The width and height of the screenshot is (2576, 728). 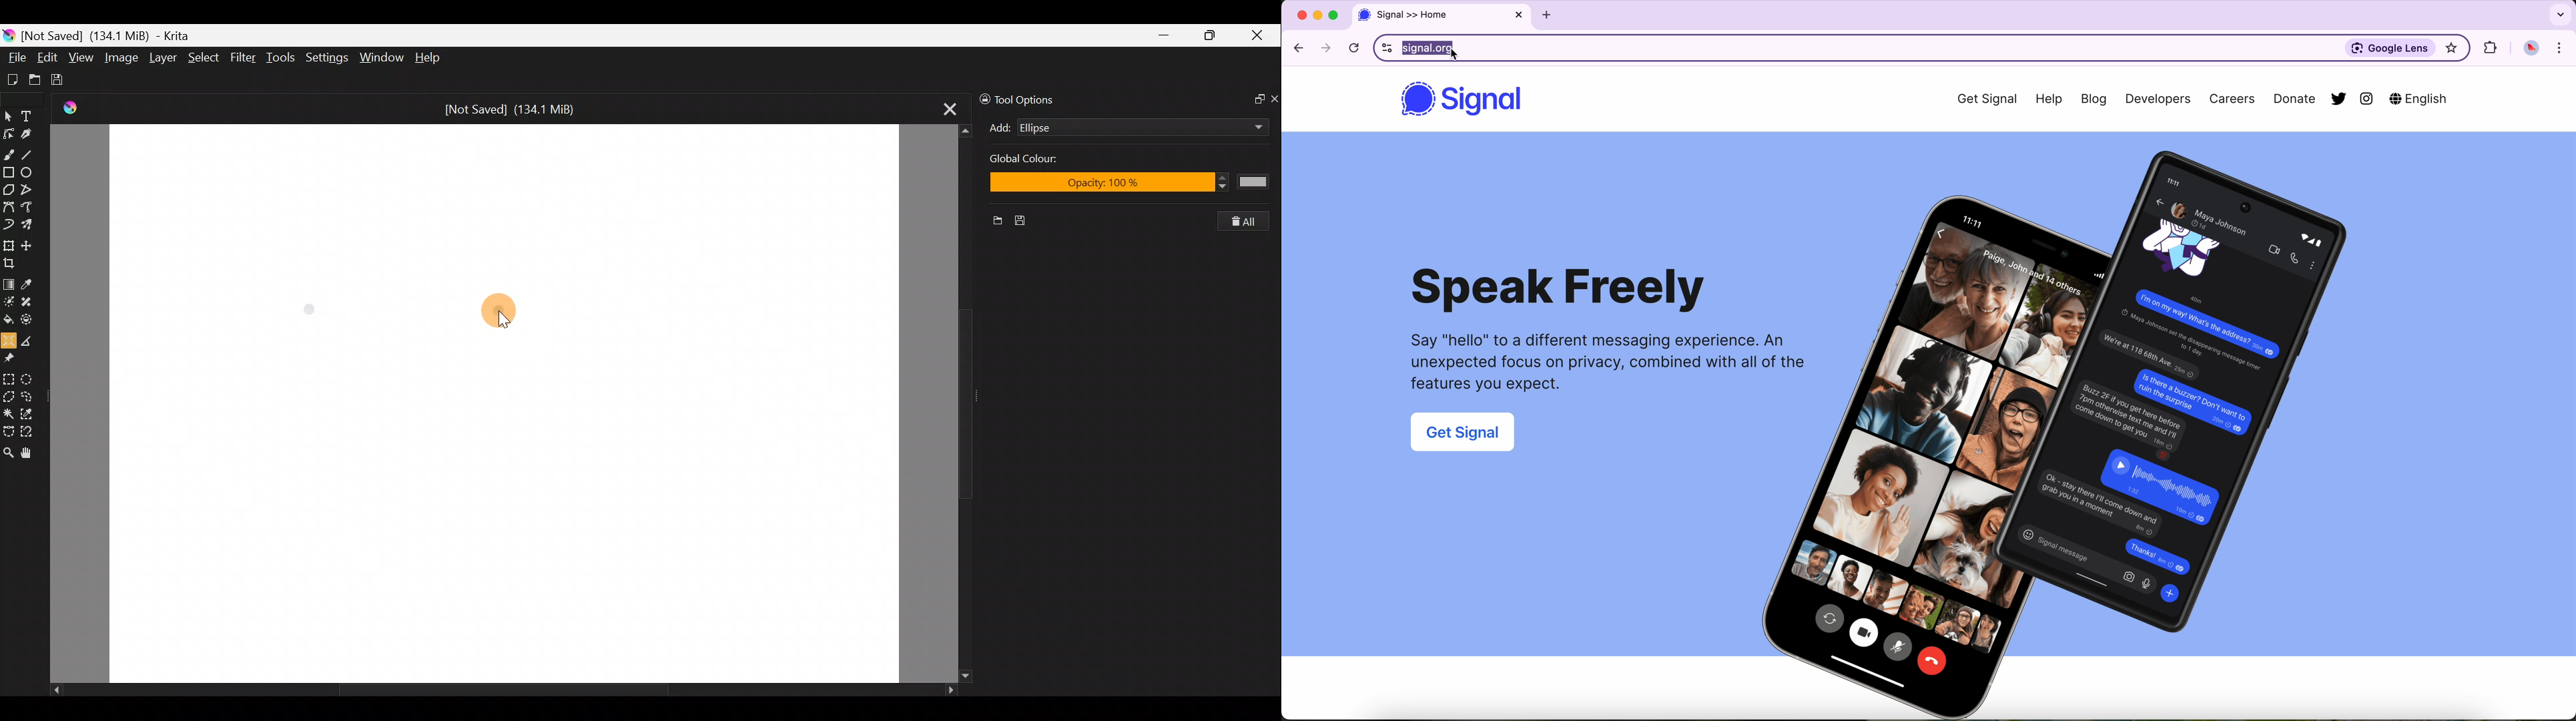 What do you see at coordinates (1028, 221) in the screenshot?
I see `Save` at bounding box center [1028, 221].